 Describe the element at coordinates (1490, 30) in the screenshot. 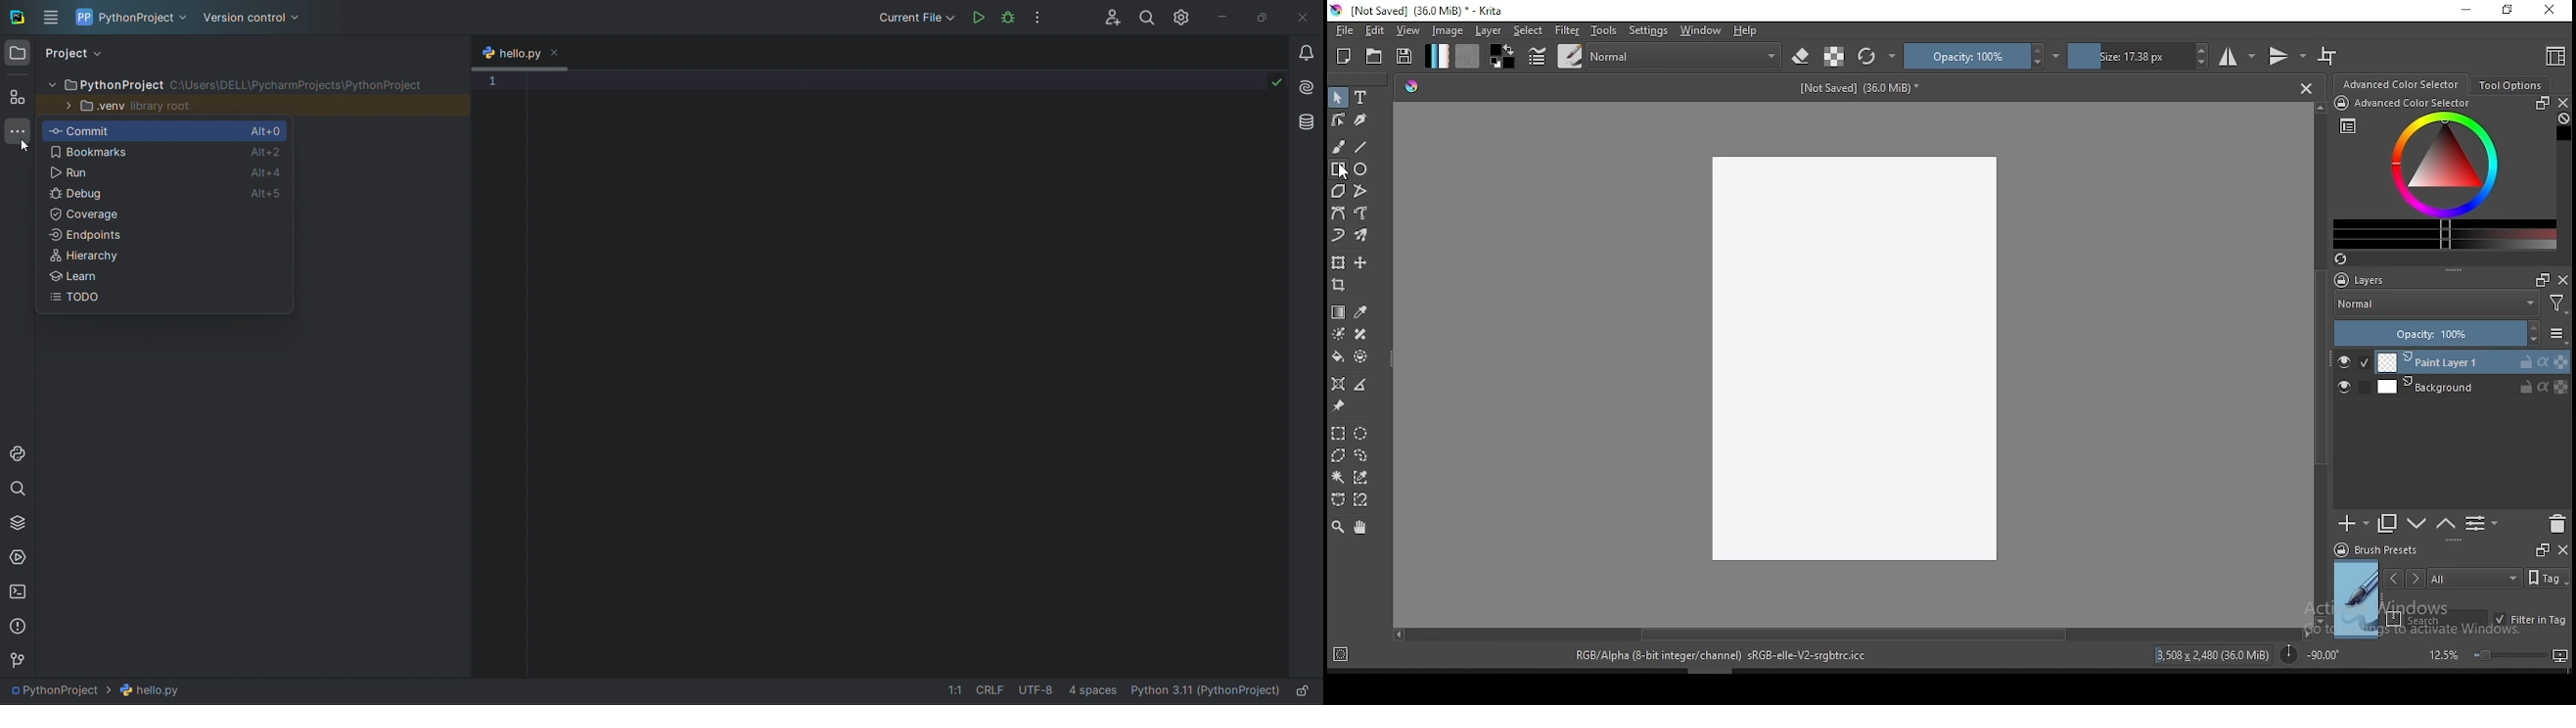

I see `layer` at that location.